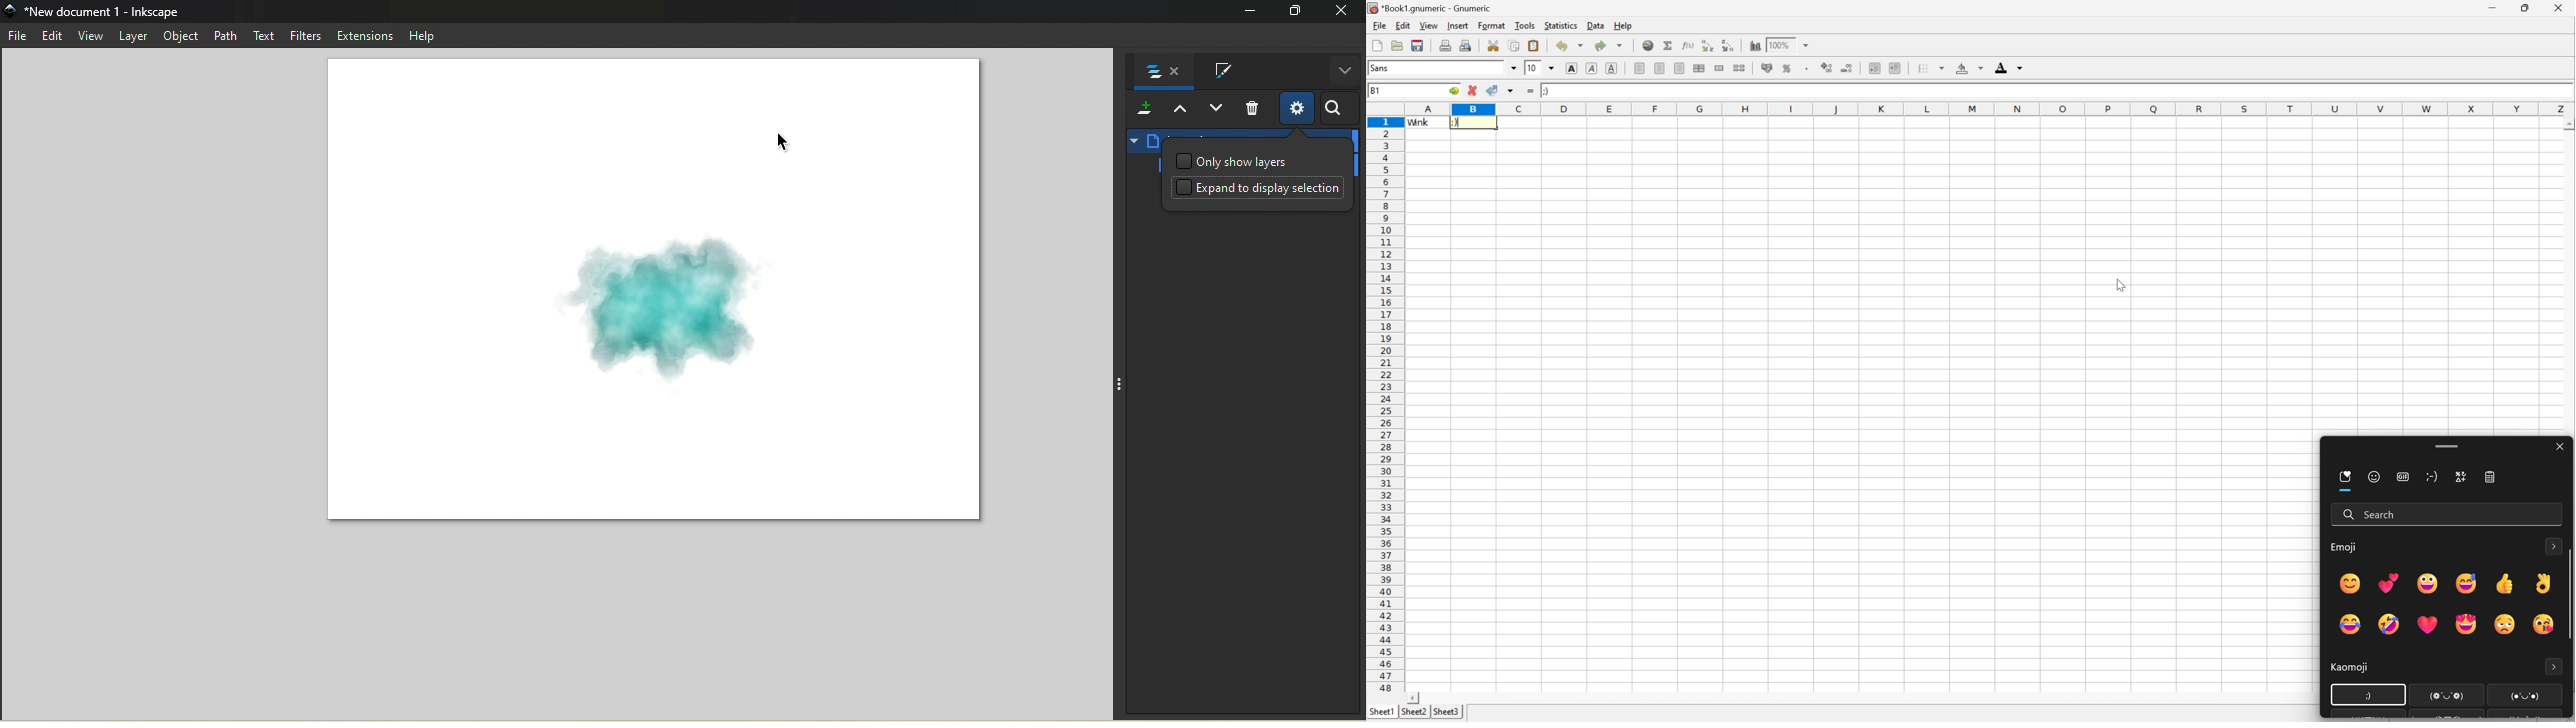 The height and width of the screenshot is (728, 2576). I want to click on Expand to display selection, so click(1260, 191).